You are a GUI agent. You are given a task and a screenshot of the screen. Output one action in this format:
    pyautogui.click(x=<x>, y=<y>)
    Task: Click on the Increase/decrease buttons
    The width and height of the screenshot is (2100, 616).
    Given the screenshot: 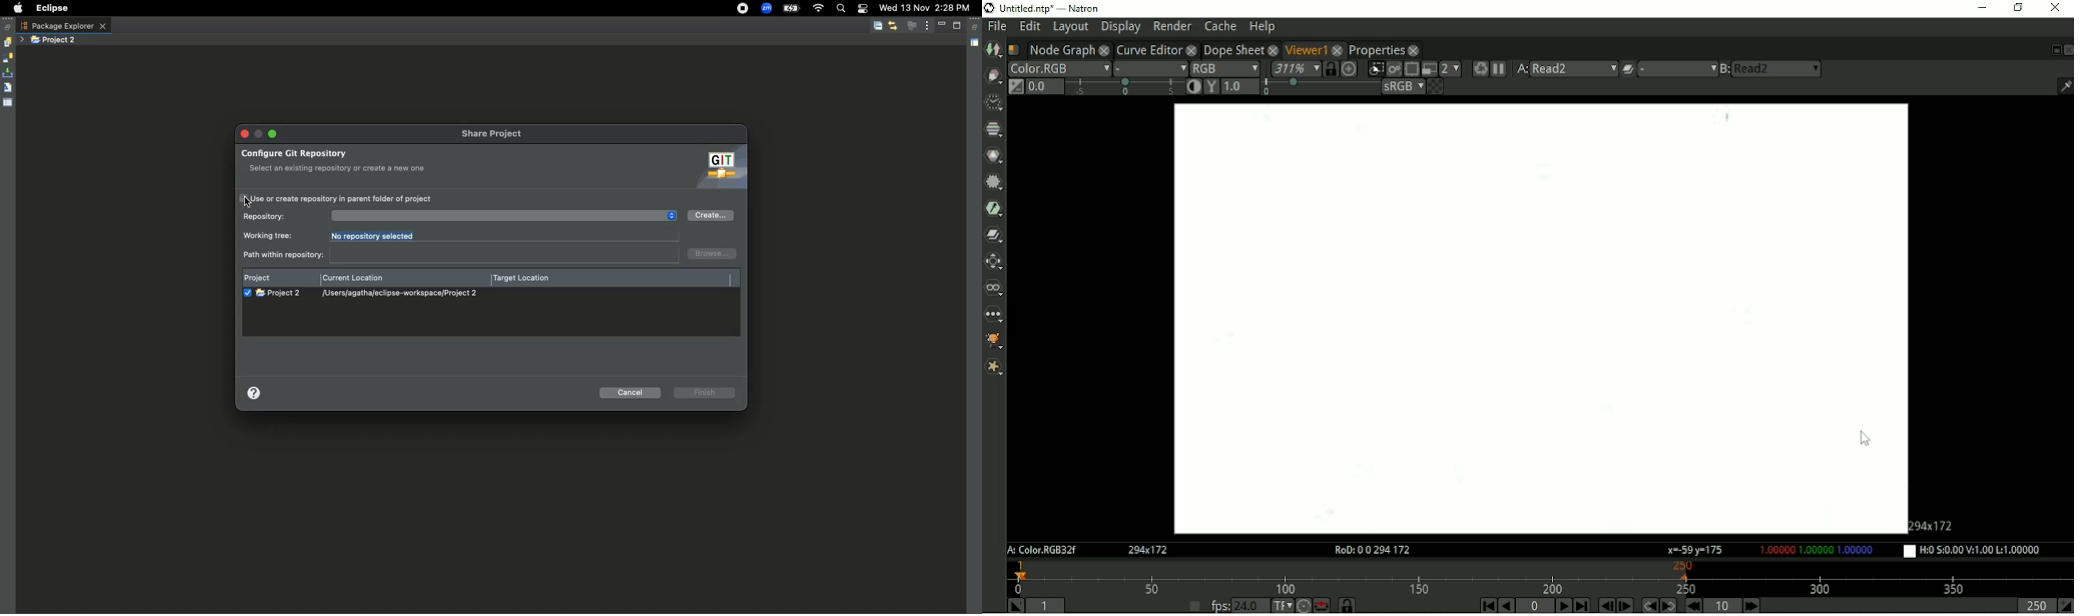 What is the action you would take?
    pyautogui.click(x=671, y=216)
    